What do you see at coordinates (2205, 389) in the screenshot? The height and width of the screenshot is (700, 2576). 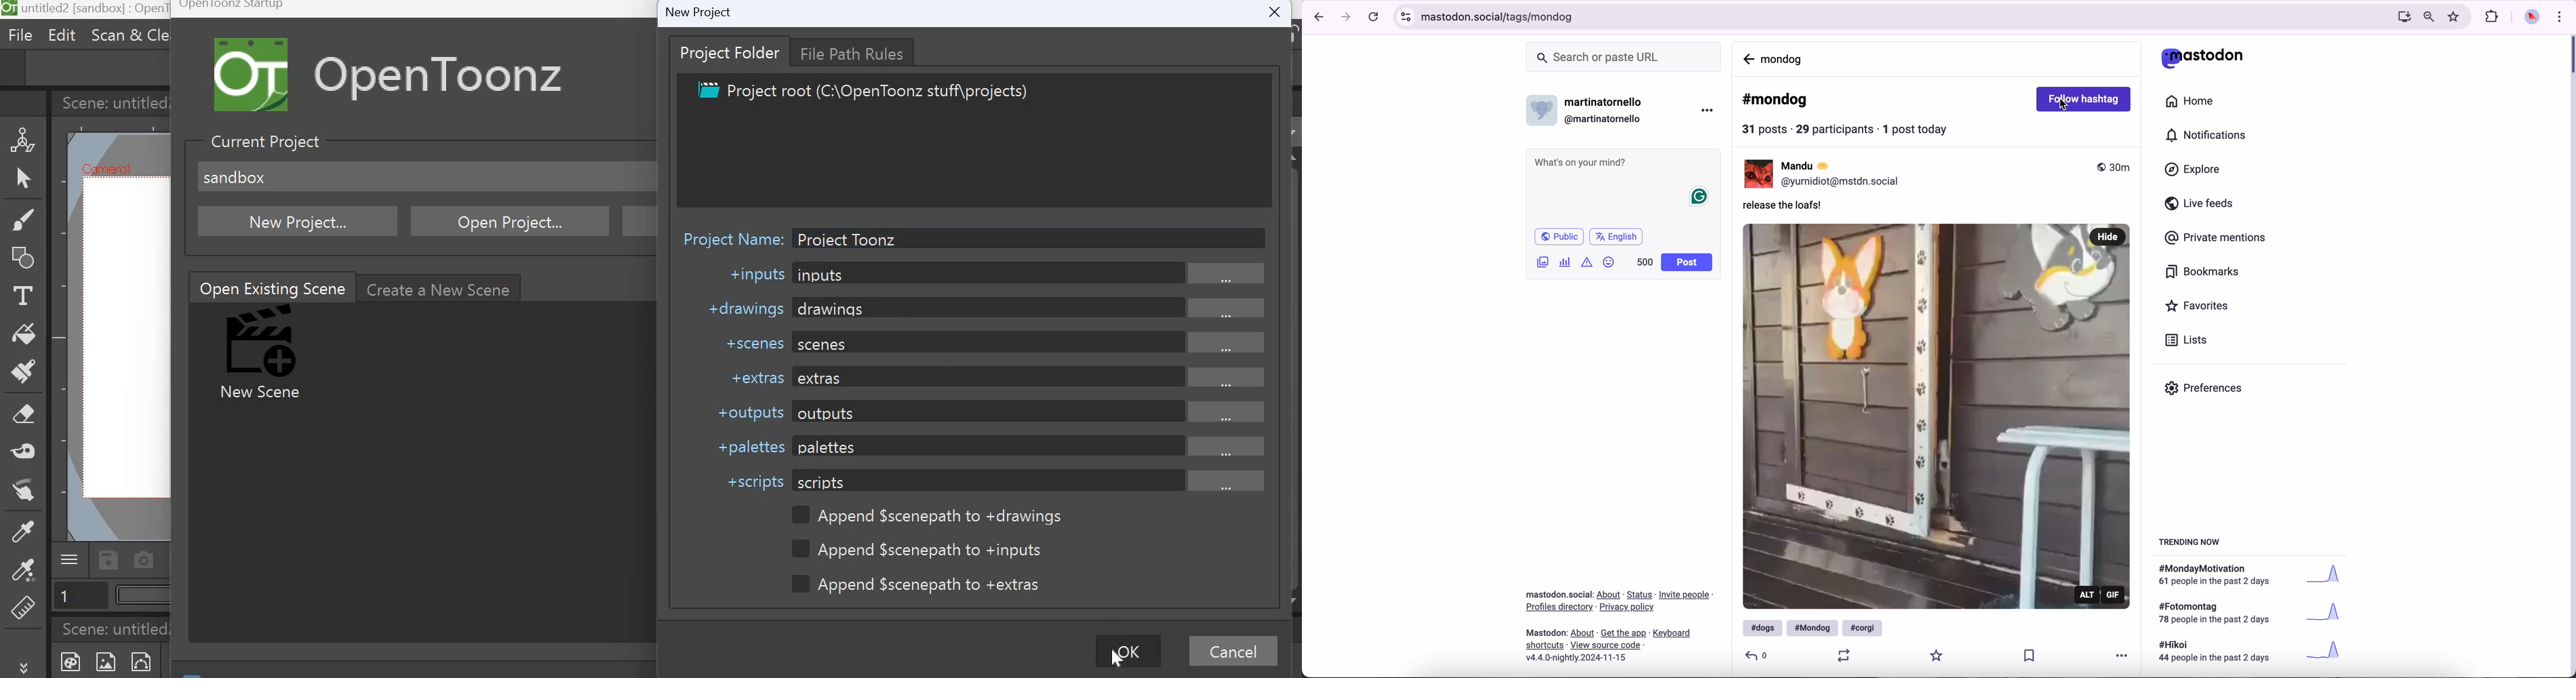 I see `preferences` at bounding box center [2205, 389].